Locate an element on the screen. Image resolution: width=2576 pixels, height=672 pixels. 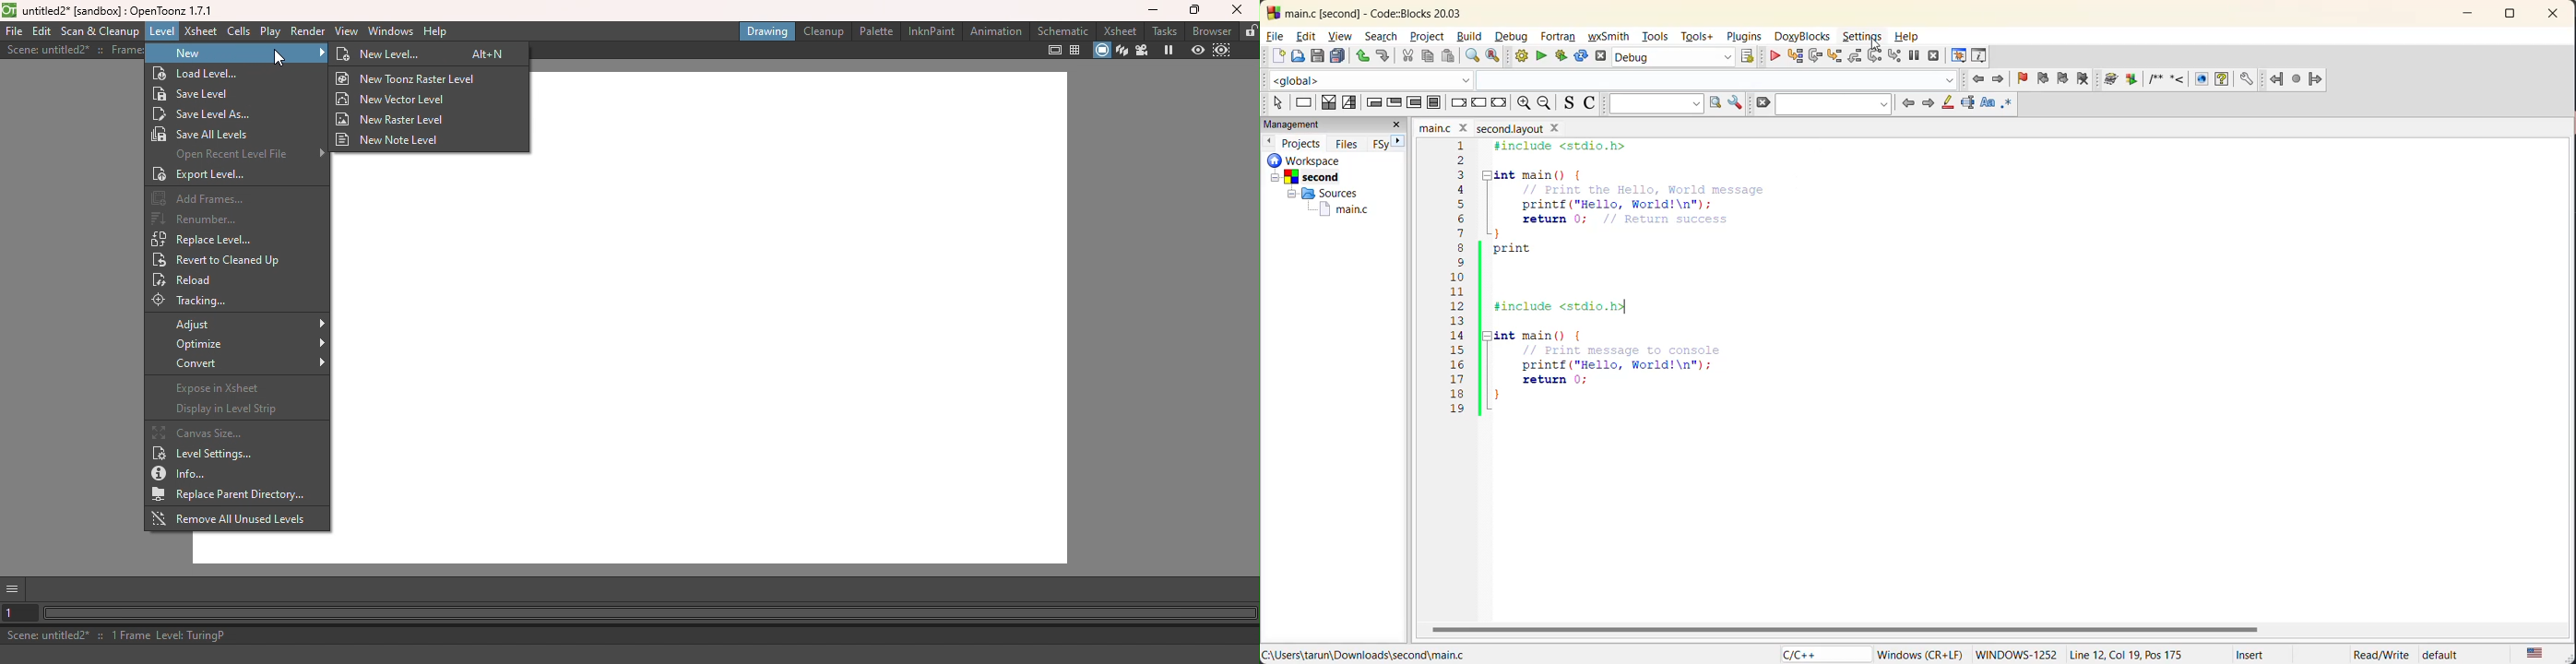
previous is located at coordinates (1270, 142).